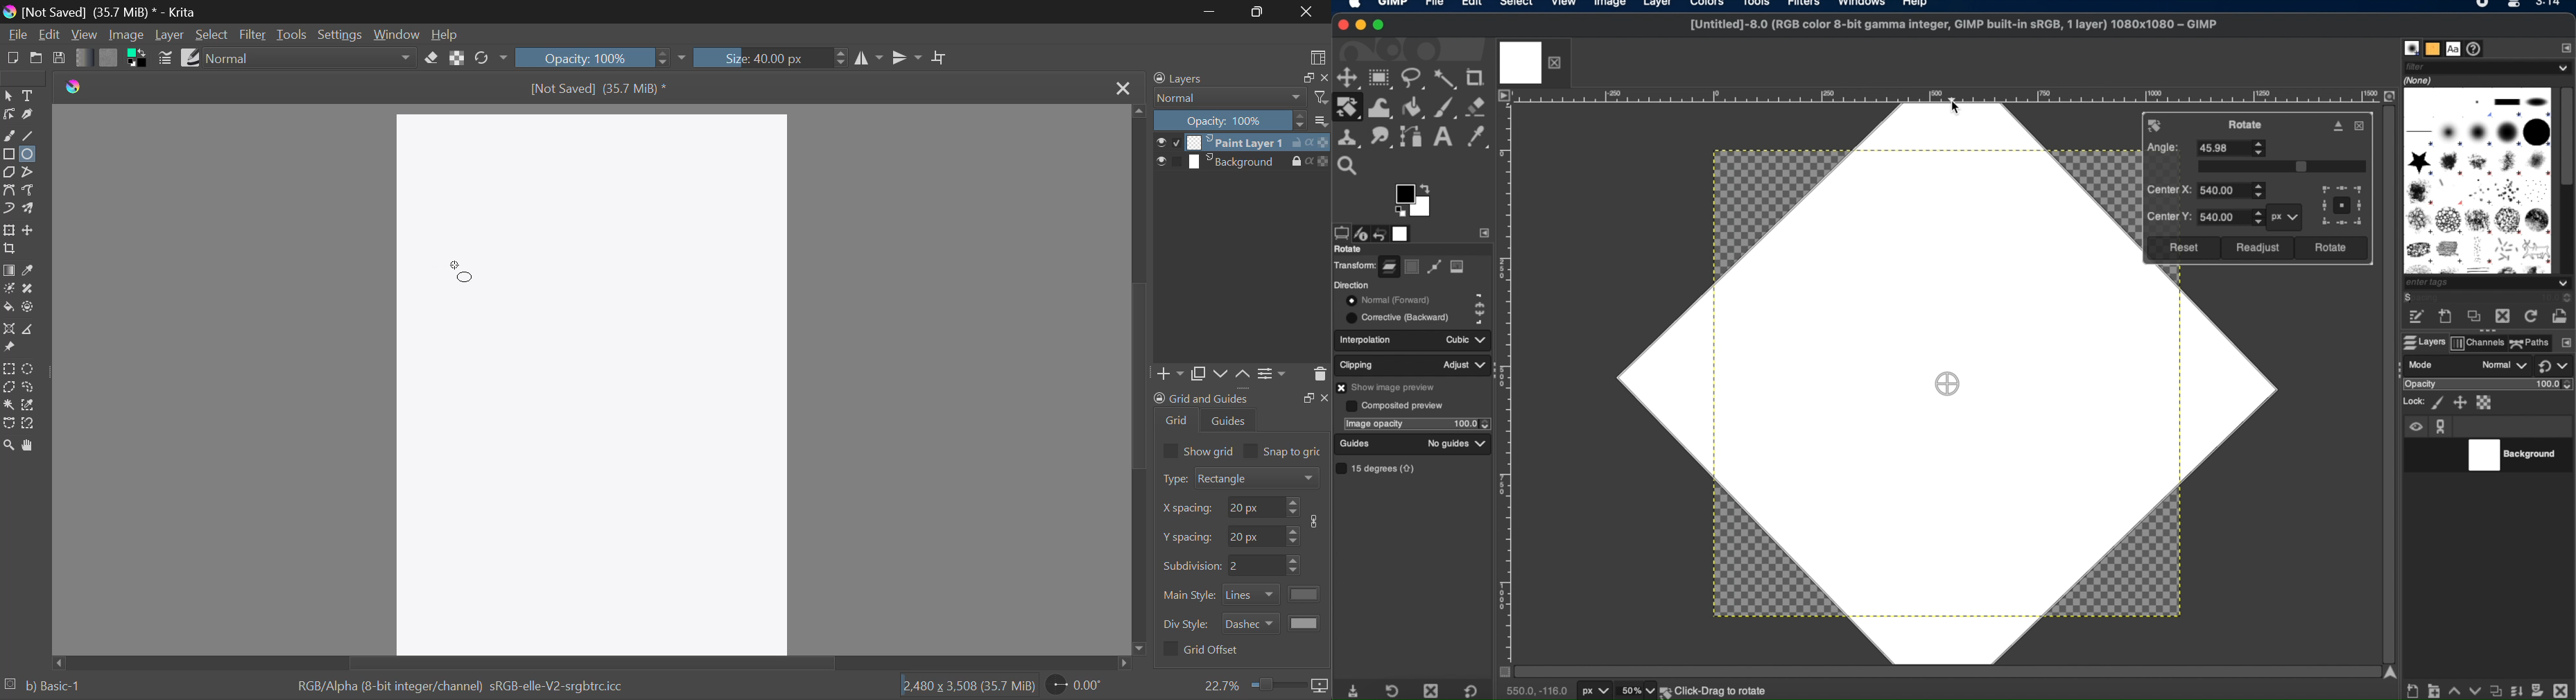  Describe the element at coordinates (2442, 426) in the screenshot. I see `anchor icon` at that location.